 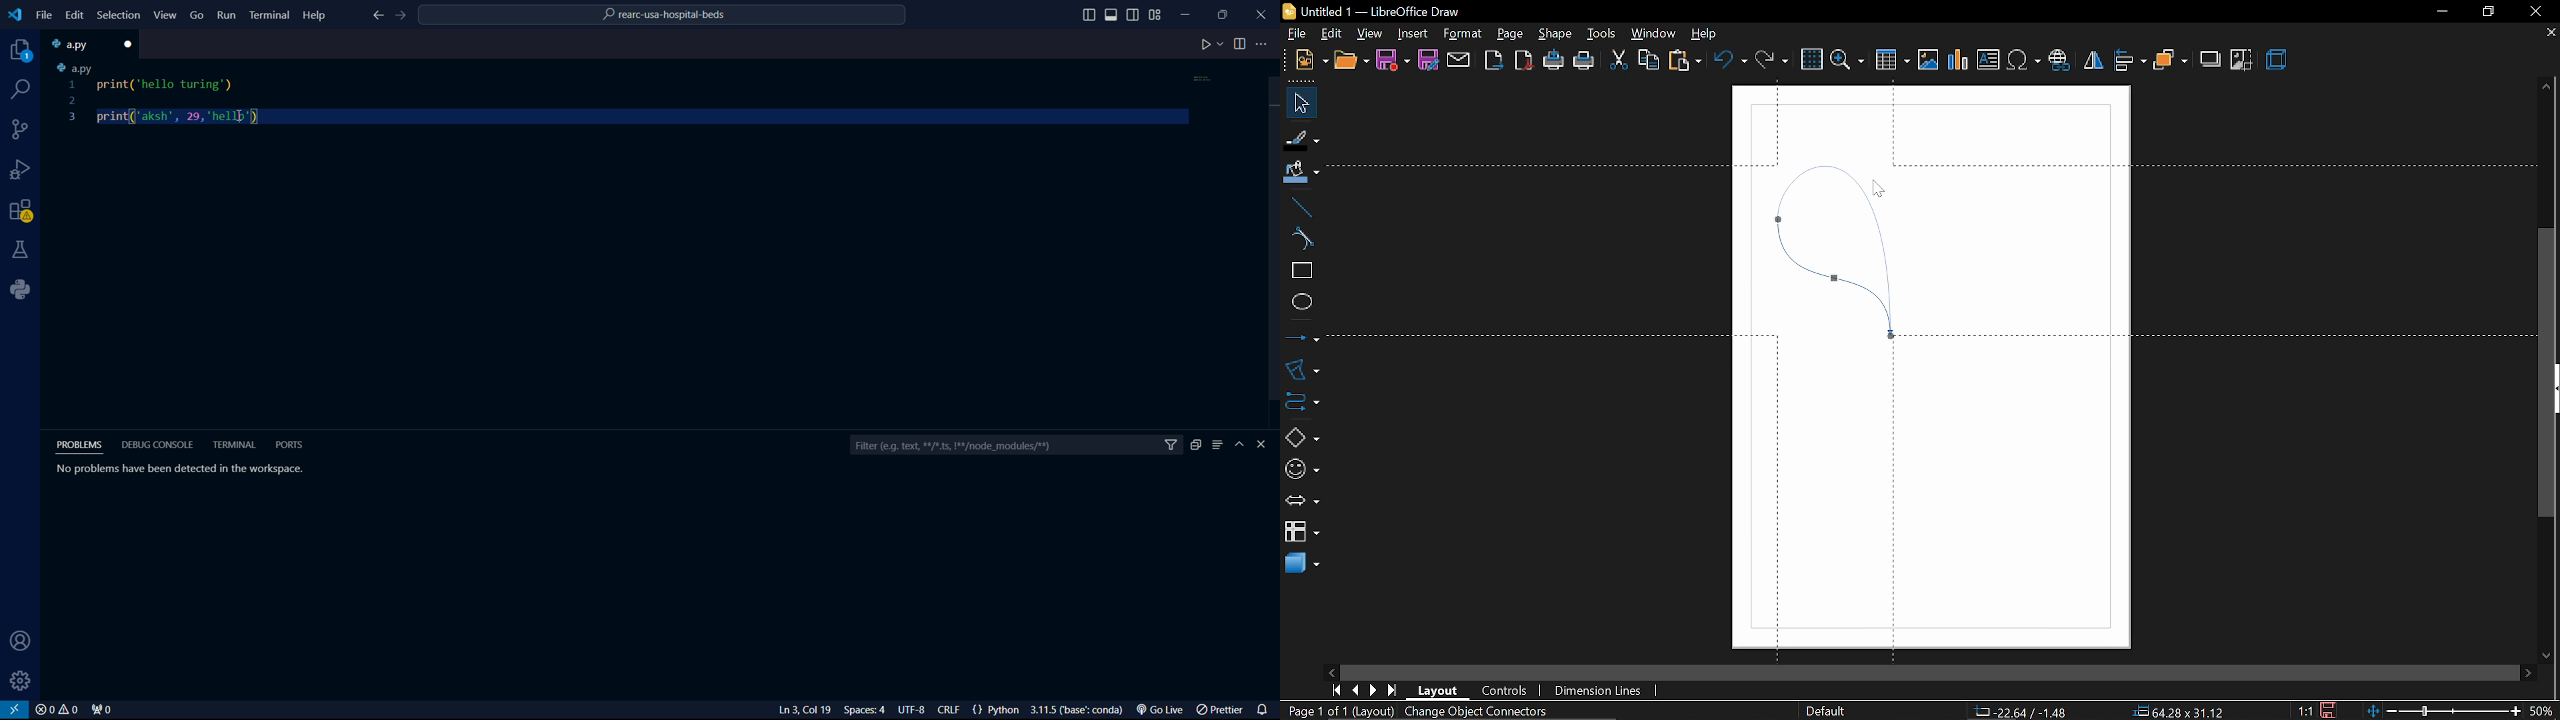 What do you see at coordinates (1189, 11) in the screenshot?
I see `minimize` at bounding box center [1189, 11].